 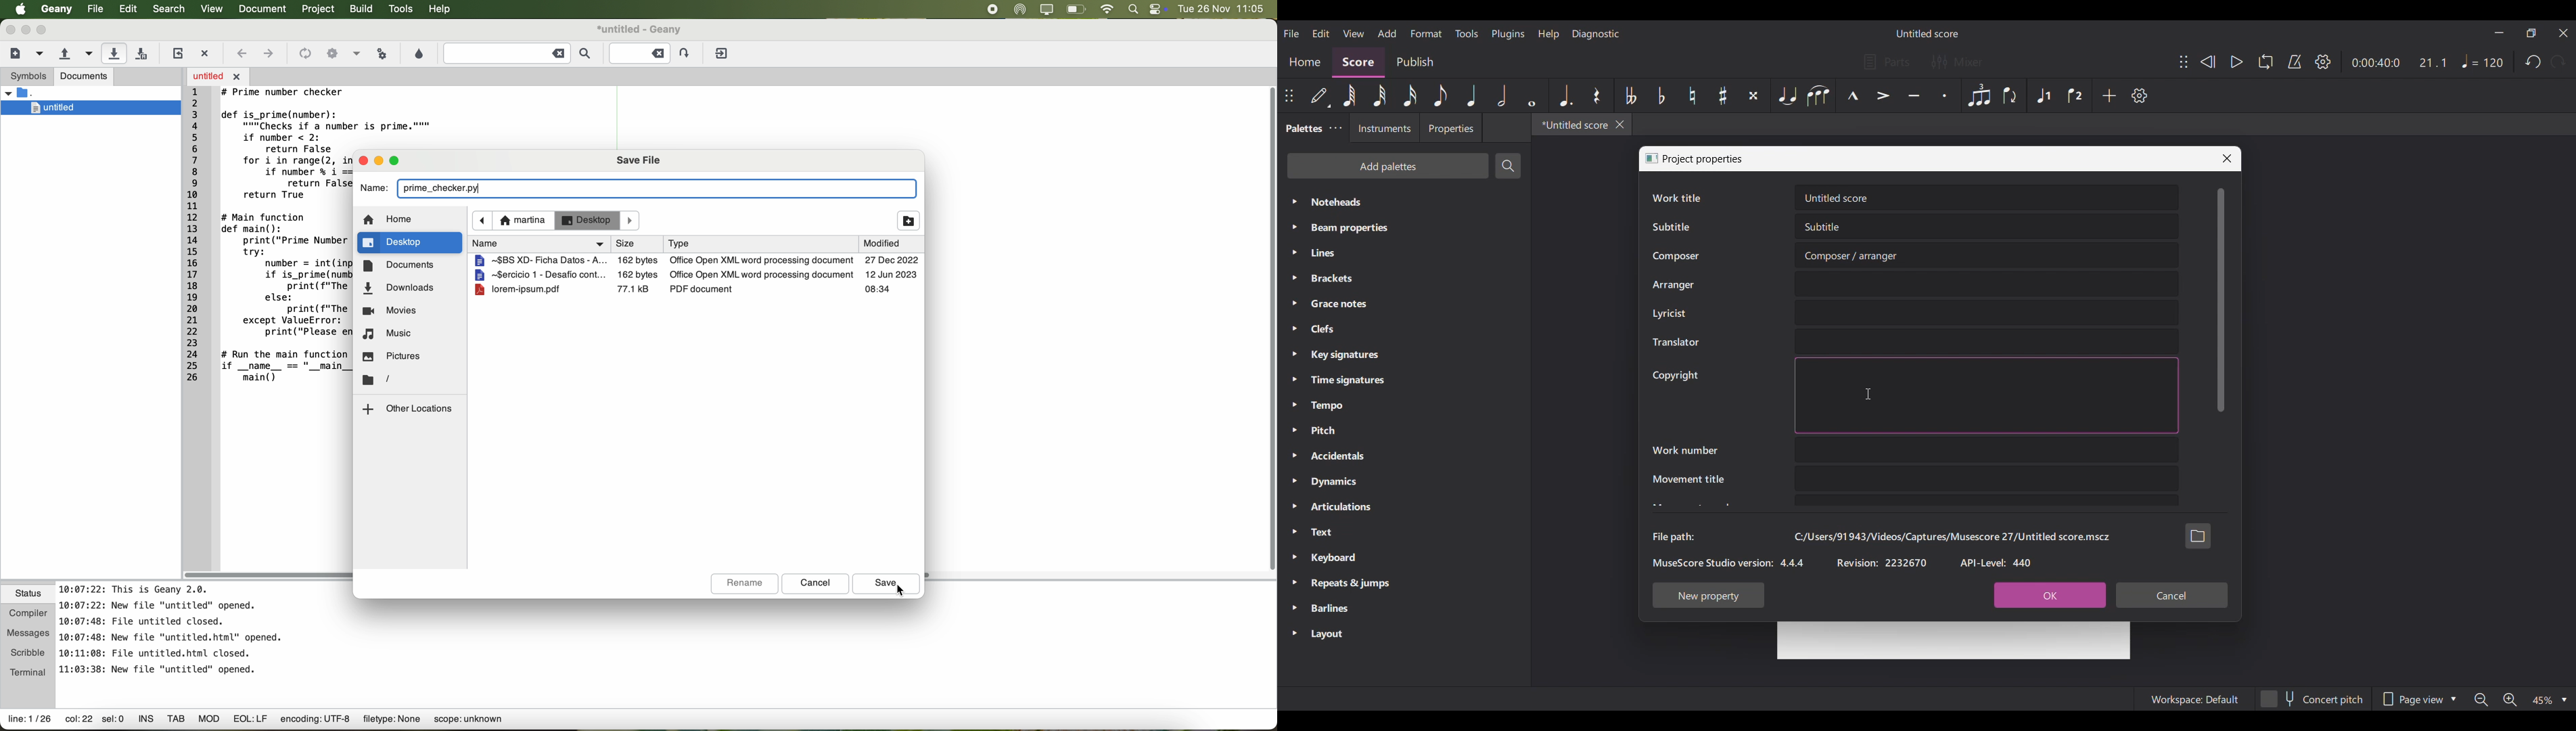 I want to click on Text box for Composer, so click(x=1987, y=255).